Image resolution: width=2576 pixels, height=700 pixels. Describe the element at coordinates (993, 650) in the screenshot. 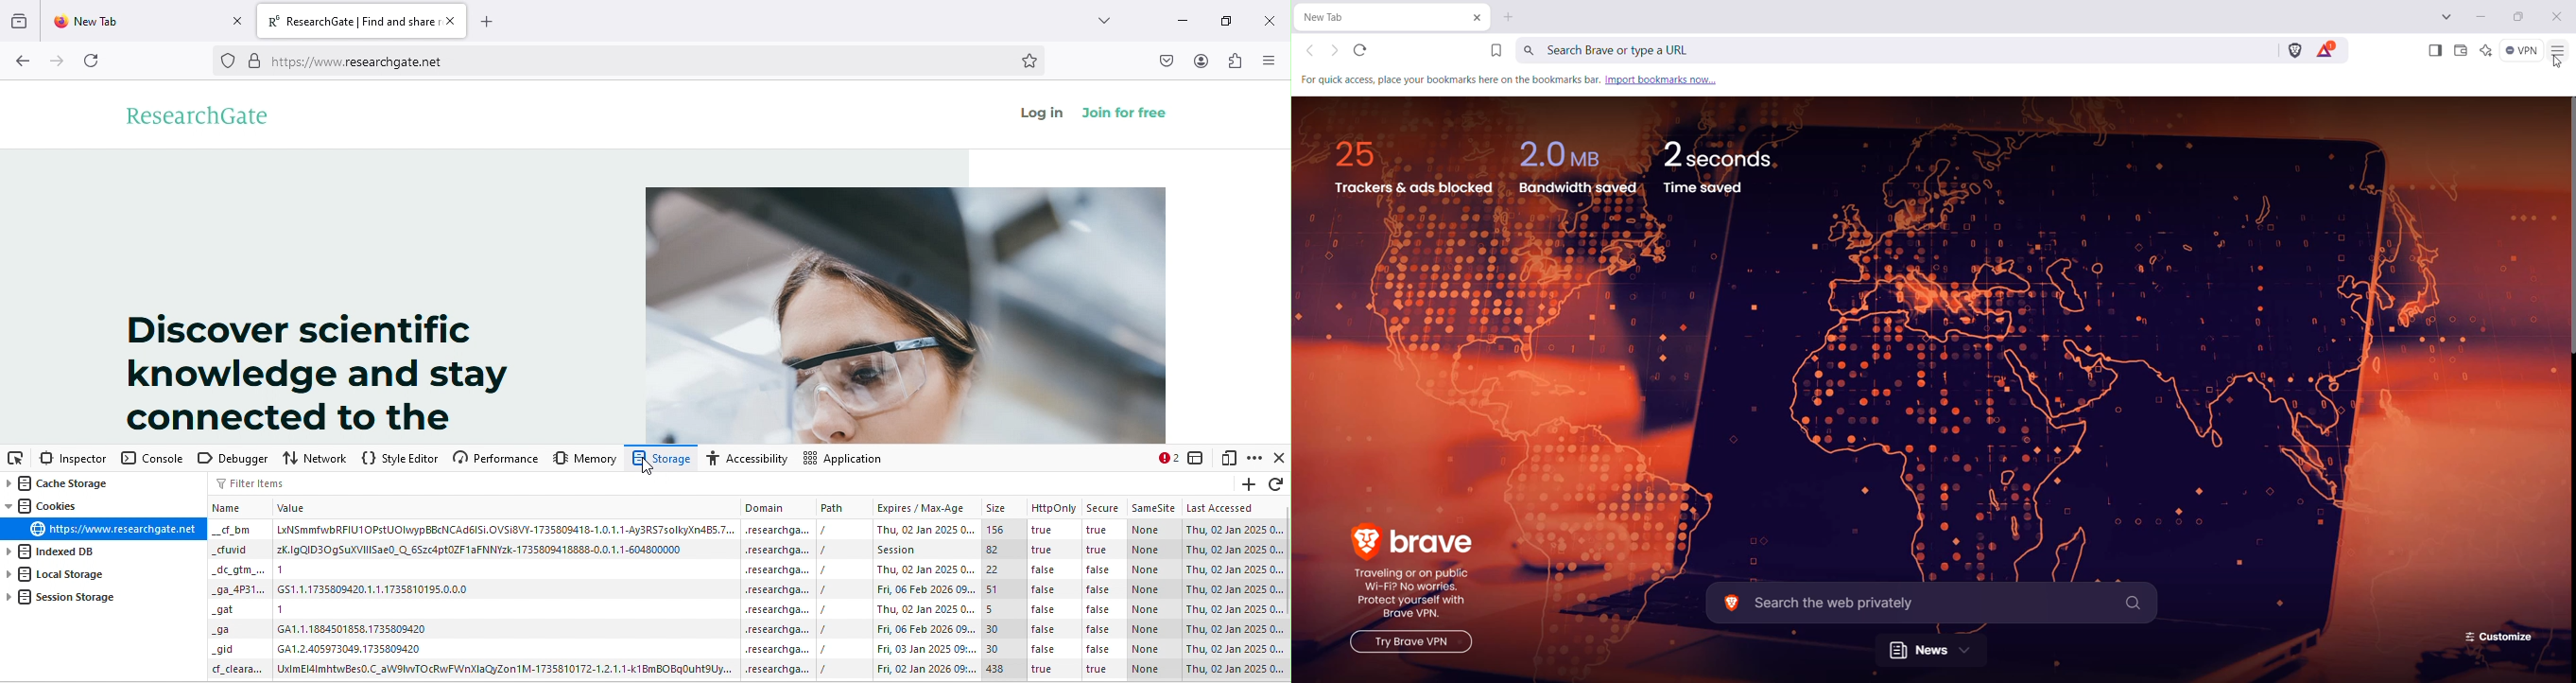

I see `30` at that location.